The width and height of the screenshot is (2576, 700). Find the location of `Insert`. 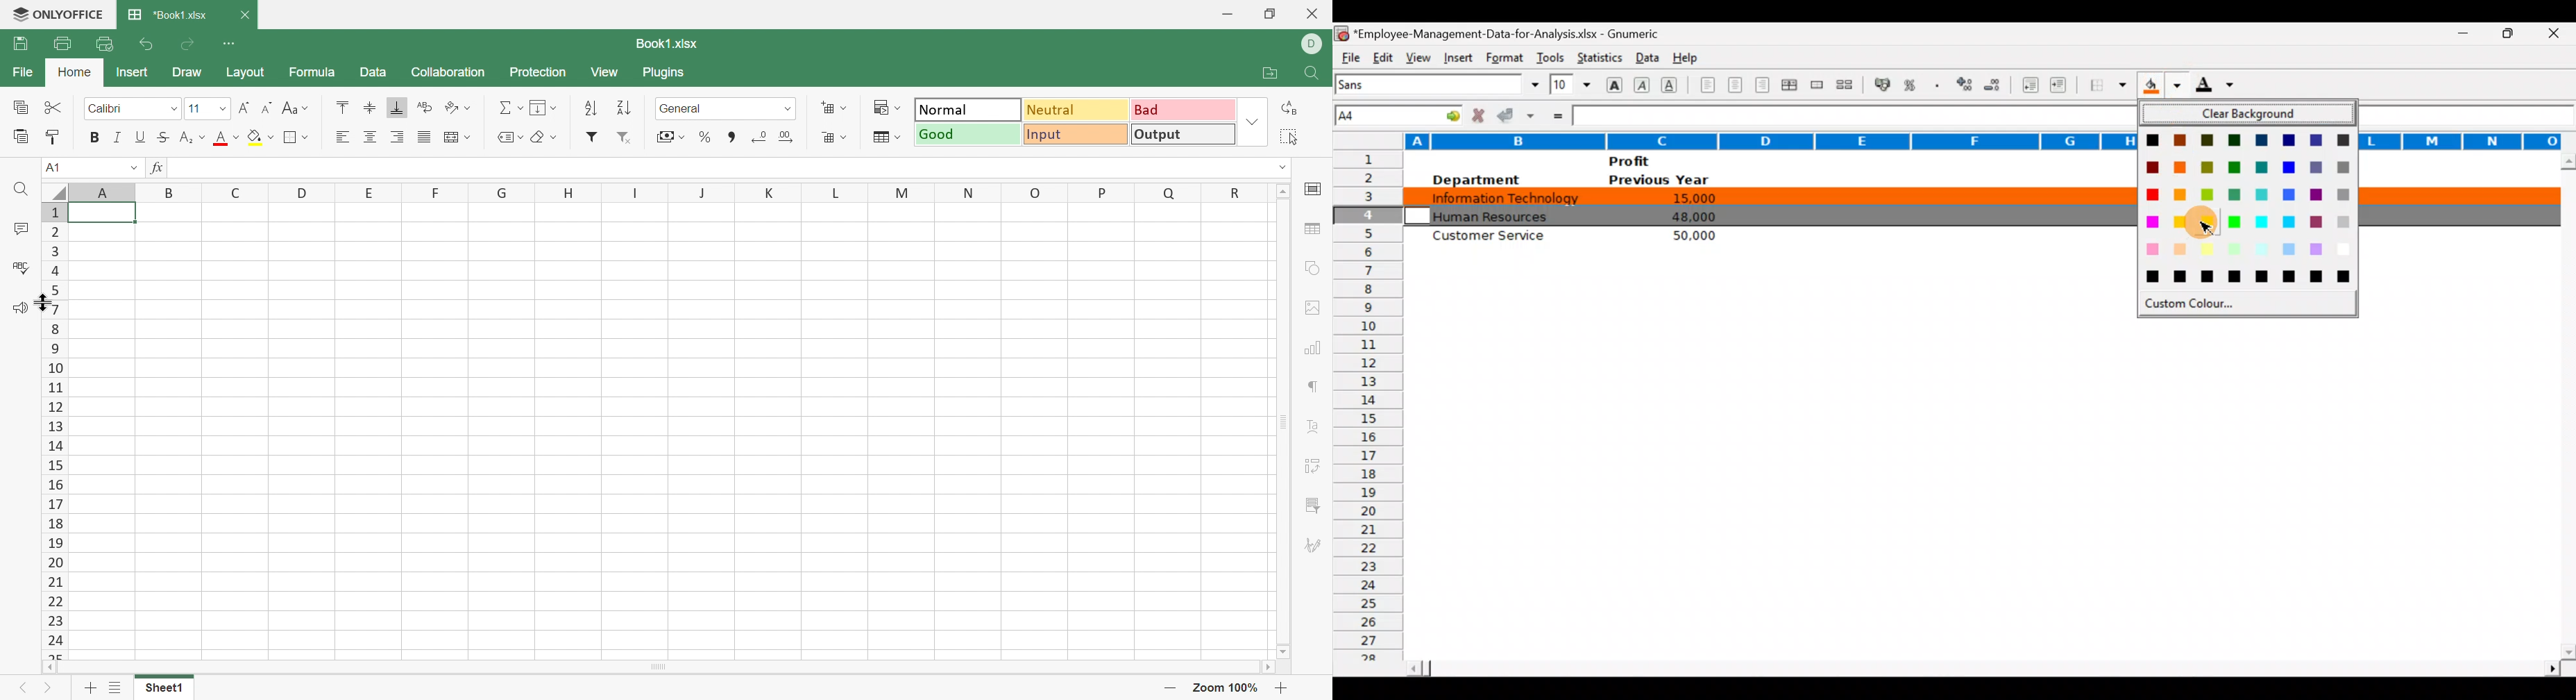

Insert is located at coordinates (132, 72).